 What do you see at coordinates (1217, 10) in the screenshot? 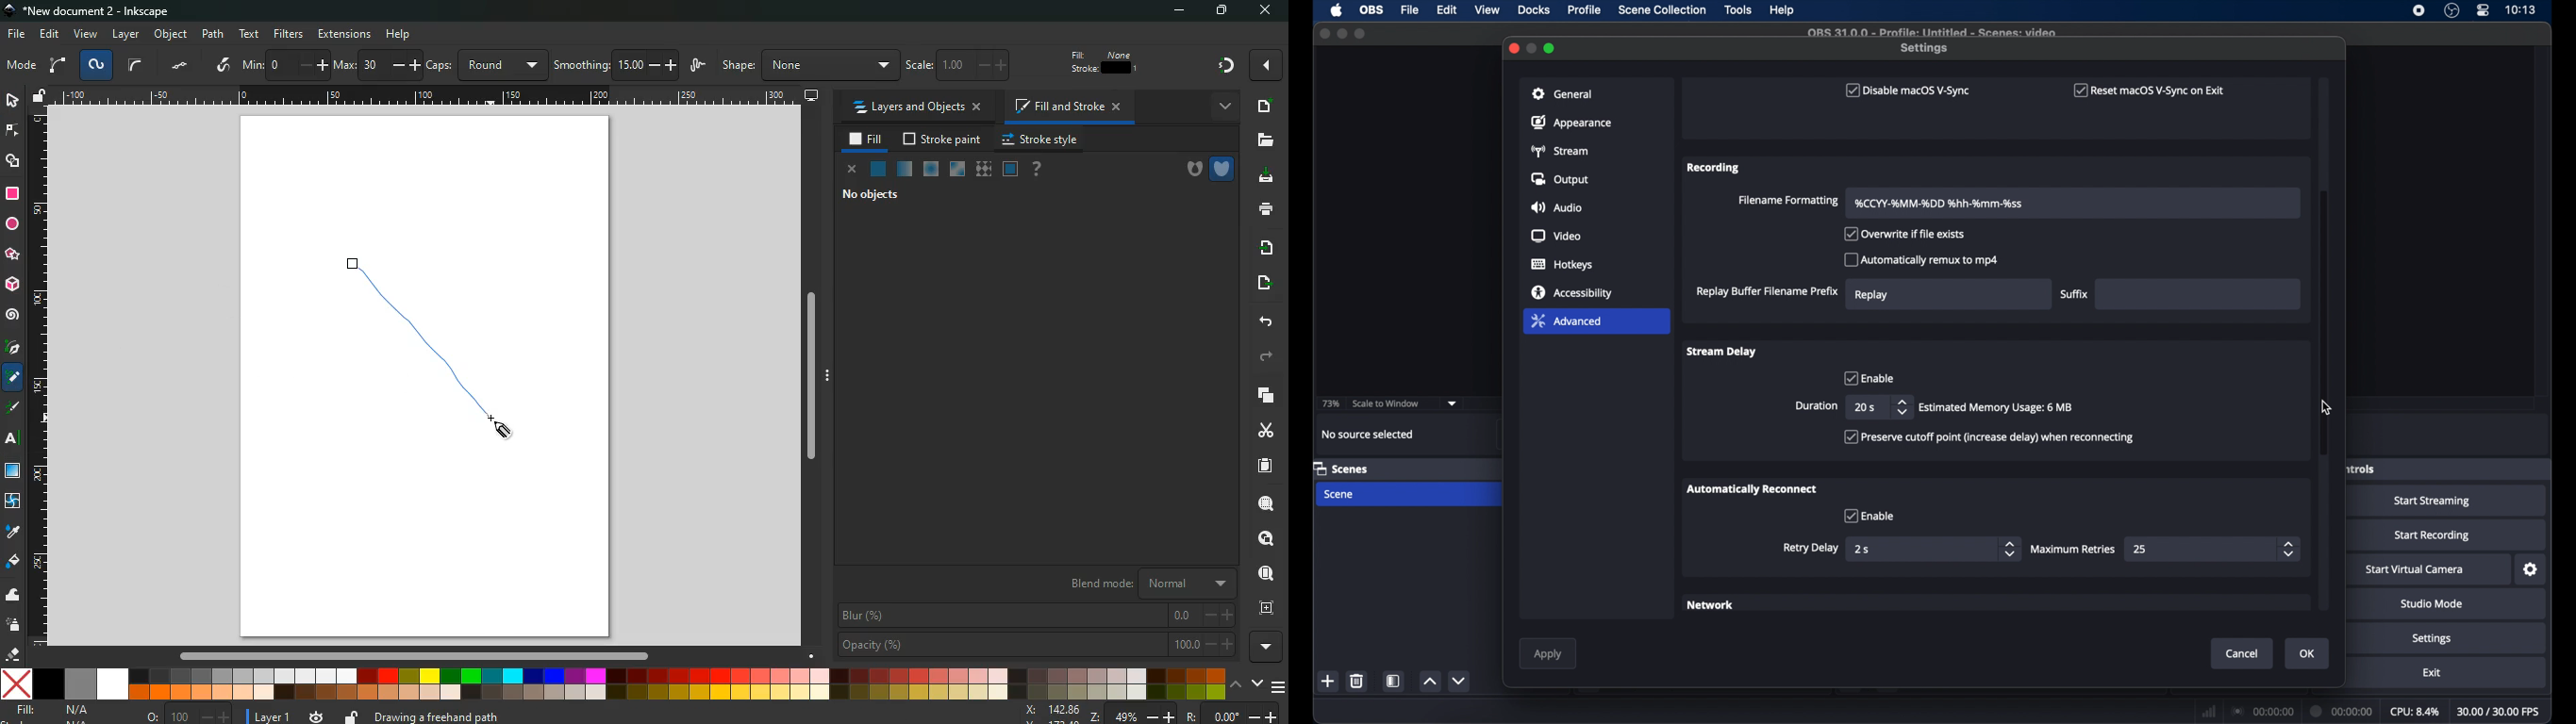
I see `maximize` at bounding box center [1217, 10].